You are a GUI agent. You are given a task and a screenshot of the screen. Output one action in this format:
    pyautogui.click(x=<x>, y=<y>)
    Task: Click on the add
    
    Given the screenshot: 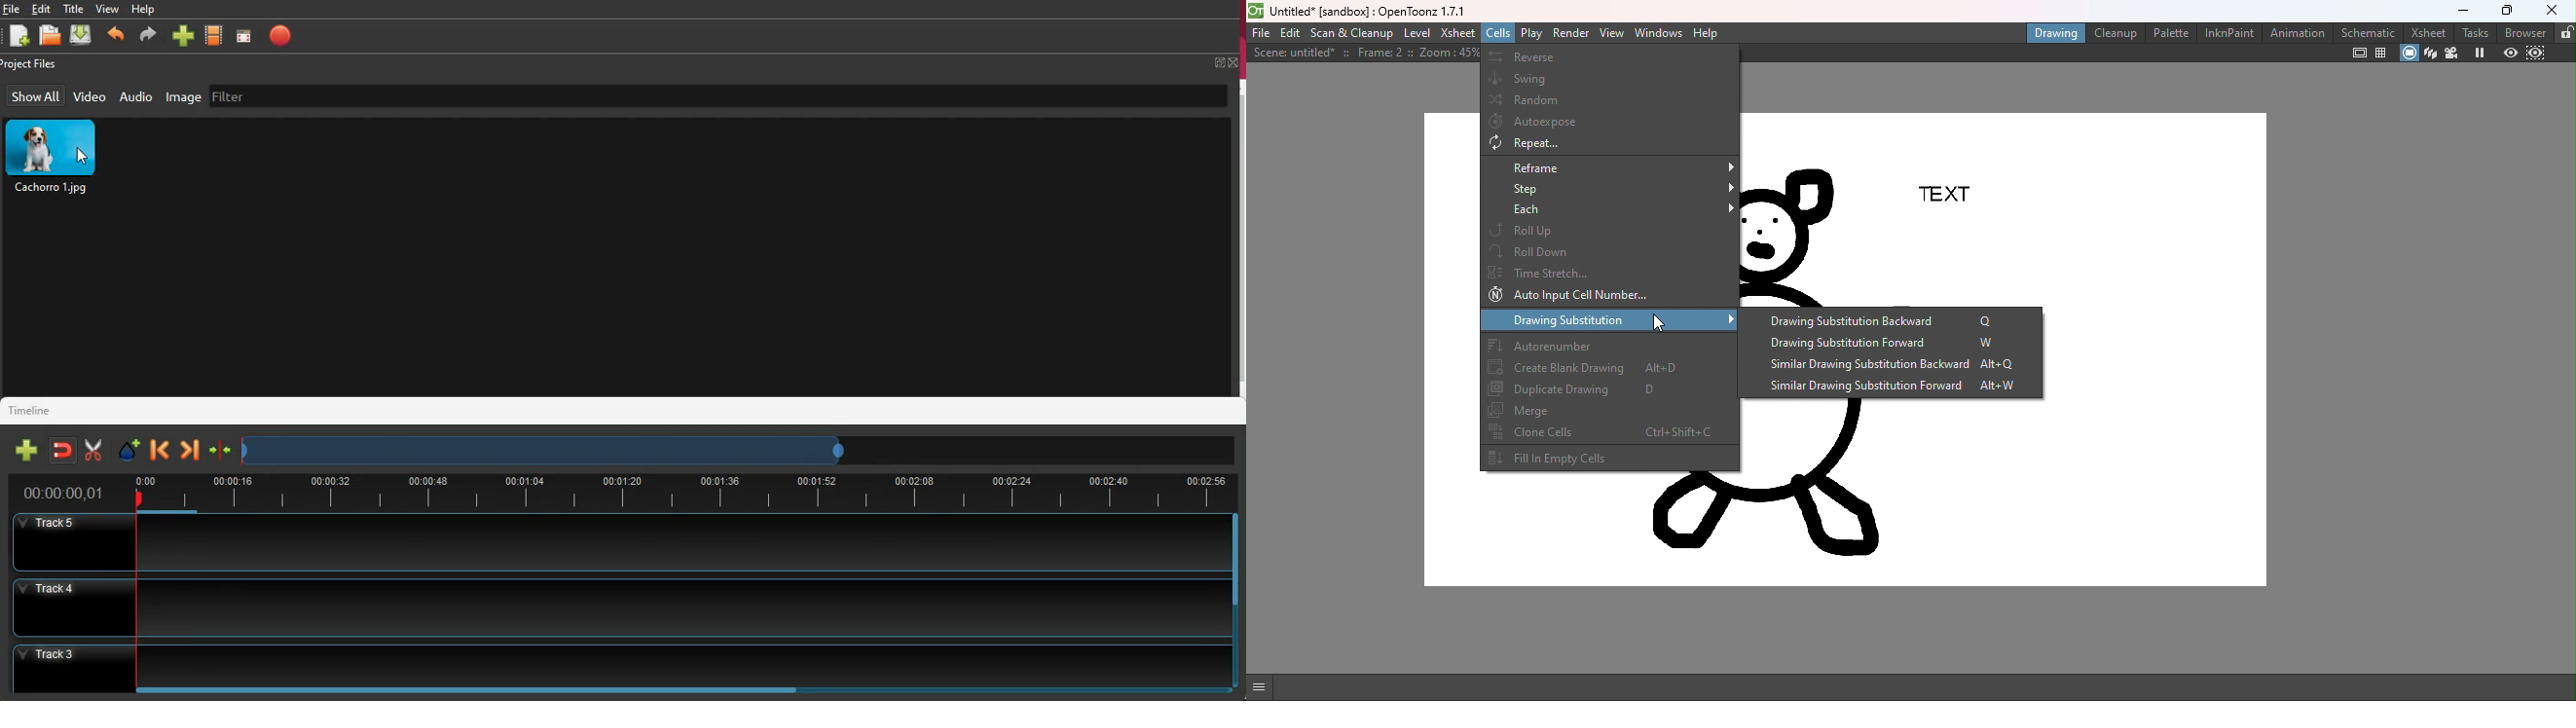 What is the action you would take?
    pyautogui.click(x=183, y=37)
    